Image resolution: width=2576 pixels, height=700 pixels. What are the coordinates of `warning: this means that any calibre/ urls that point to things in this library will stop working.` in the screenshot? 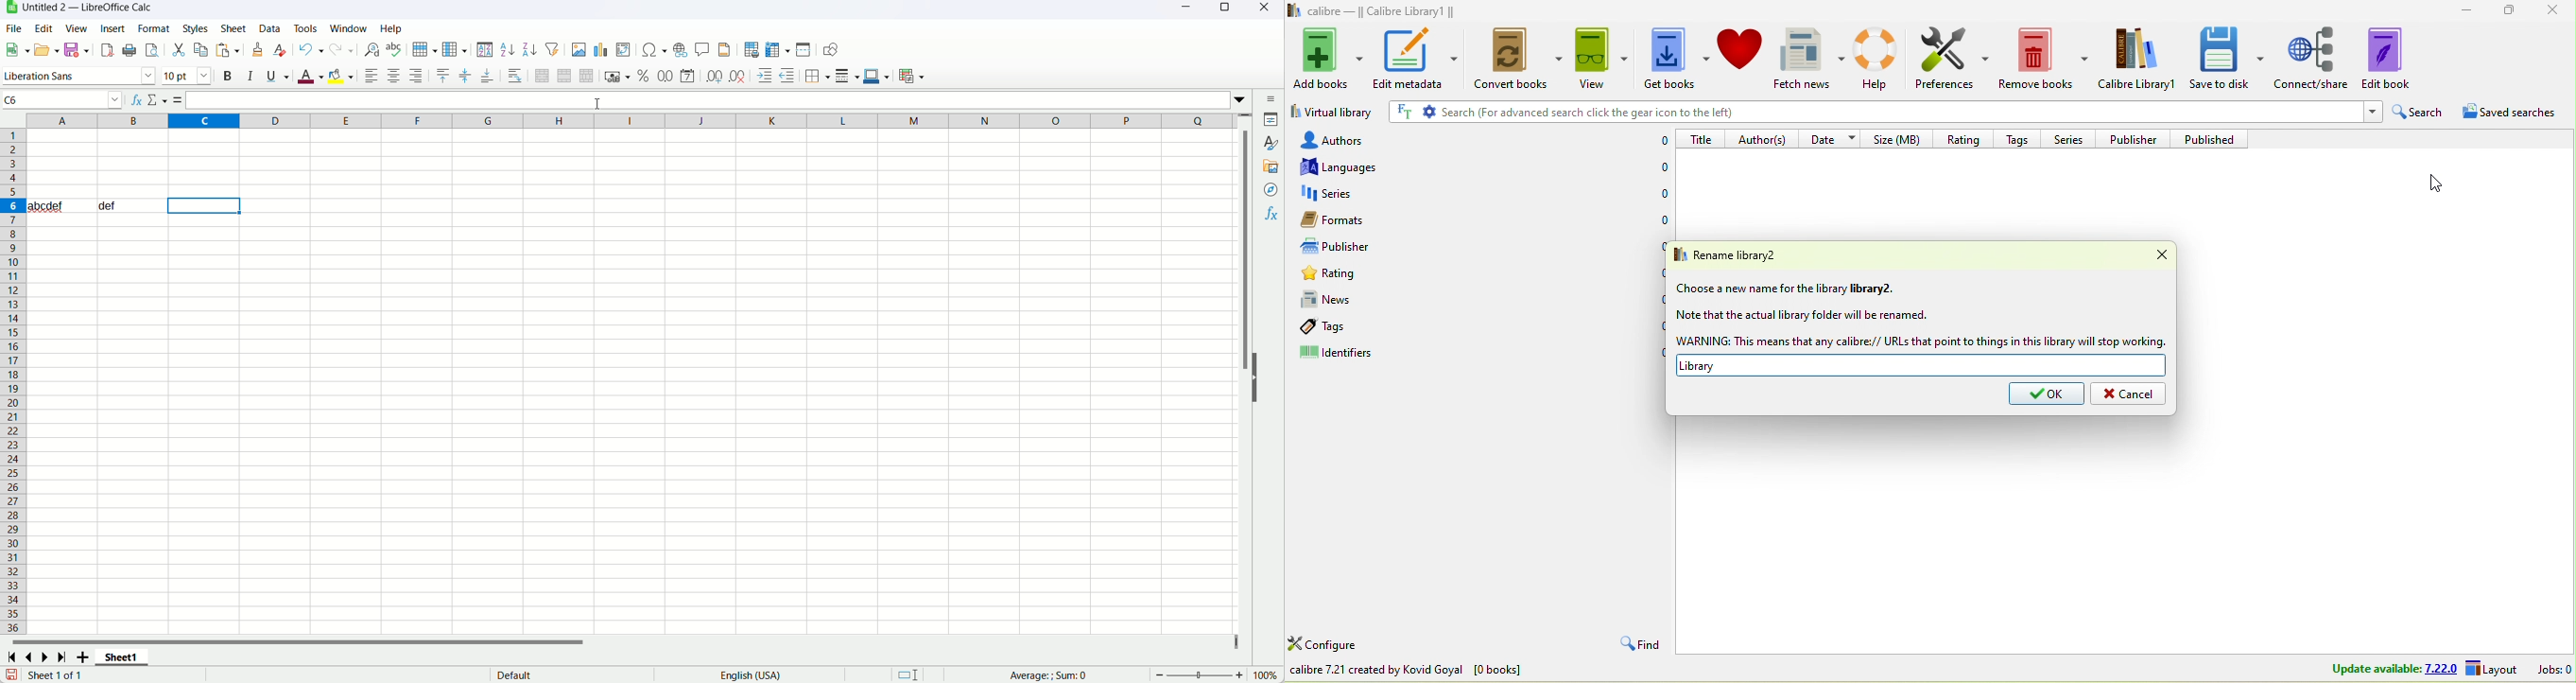 It's located at (1921, 342).